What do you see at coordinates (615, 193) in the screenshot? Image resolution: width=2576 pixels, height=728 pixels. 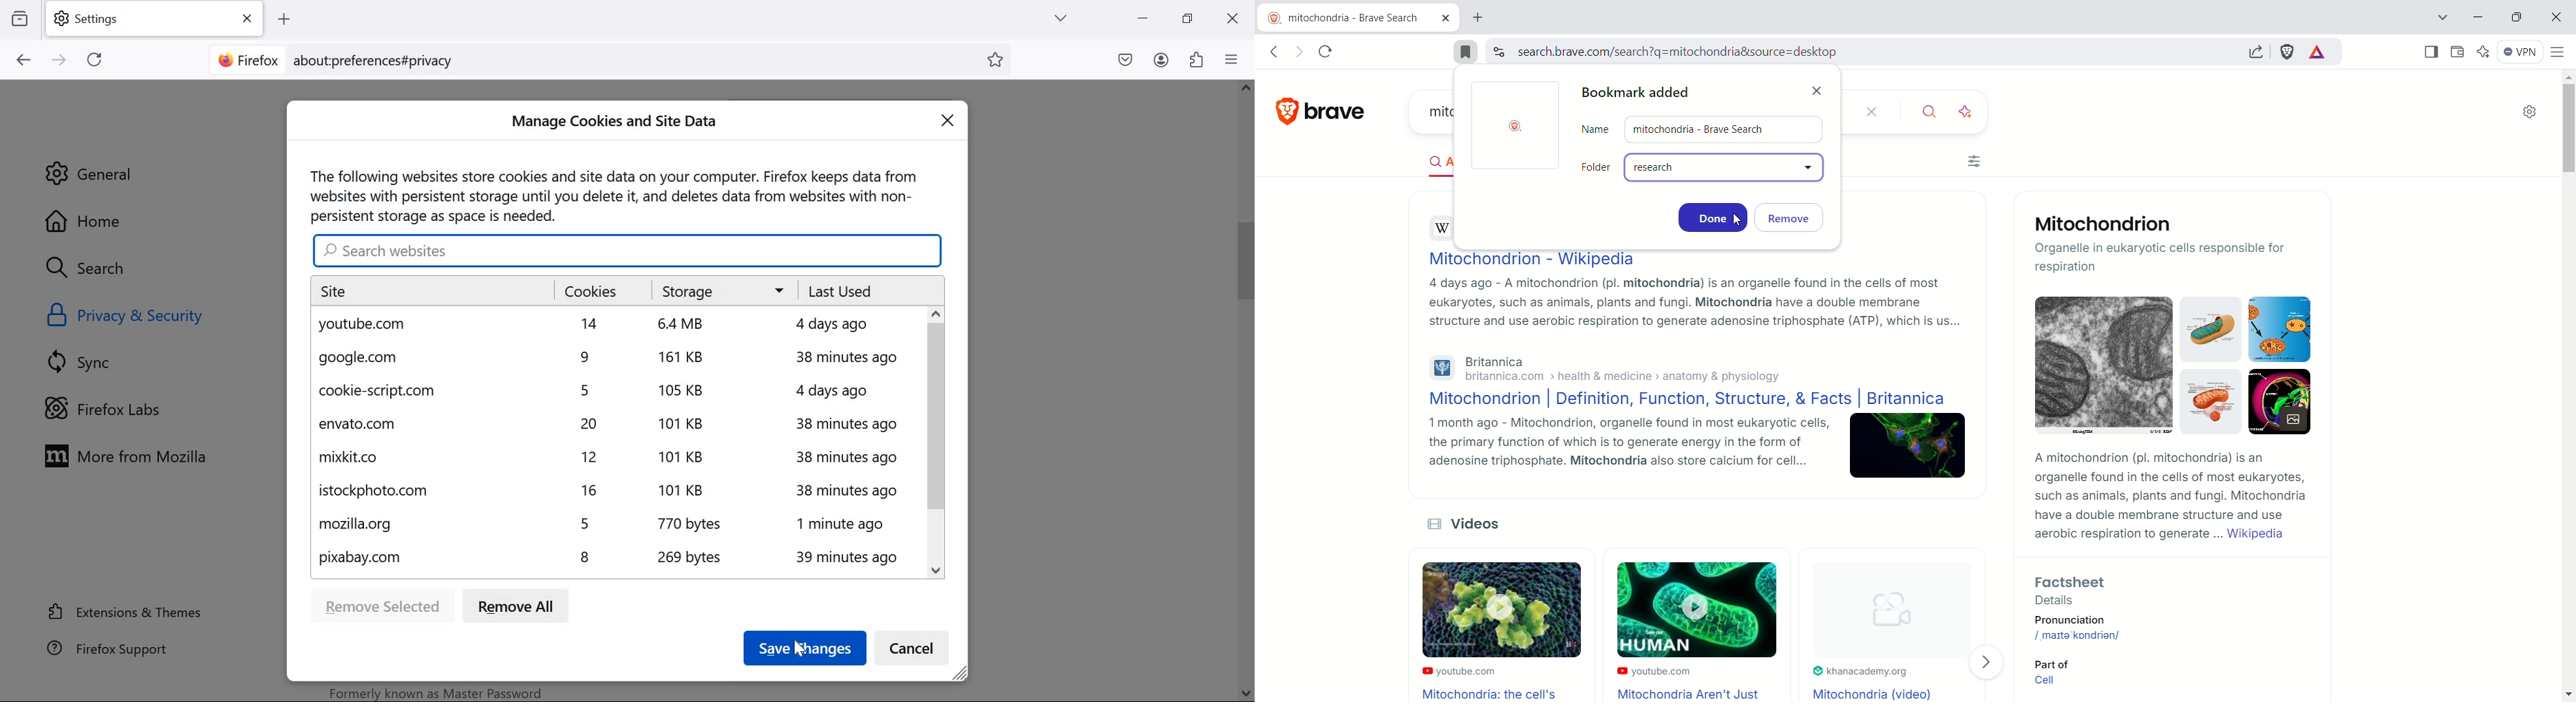 I see `The following websites store cookies and site data on your computer. Firefox keeps data from
websites with persistent storage until you delete it, and deletes data from websites with non-
persistent storage as space is needed.` at bounding box center [615, 193].